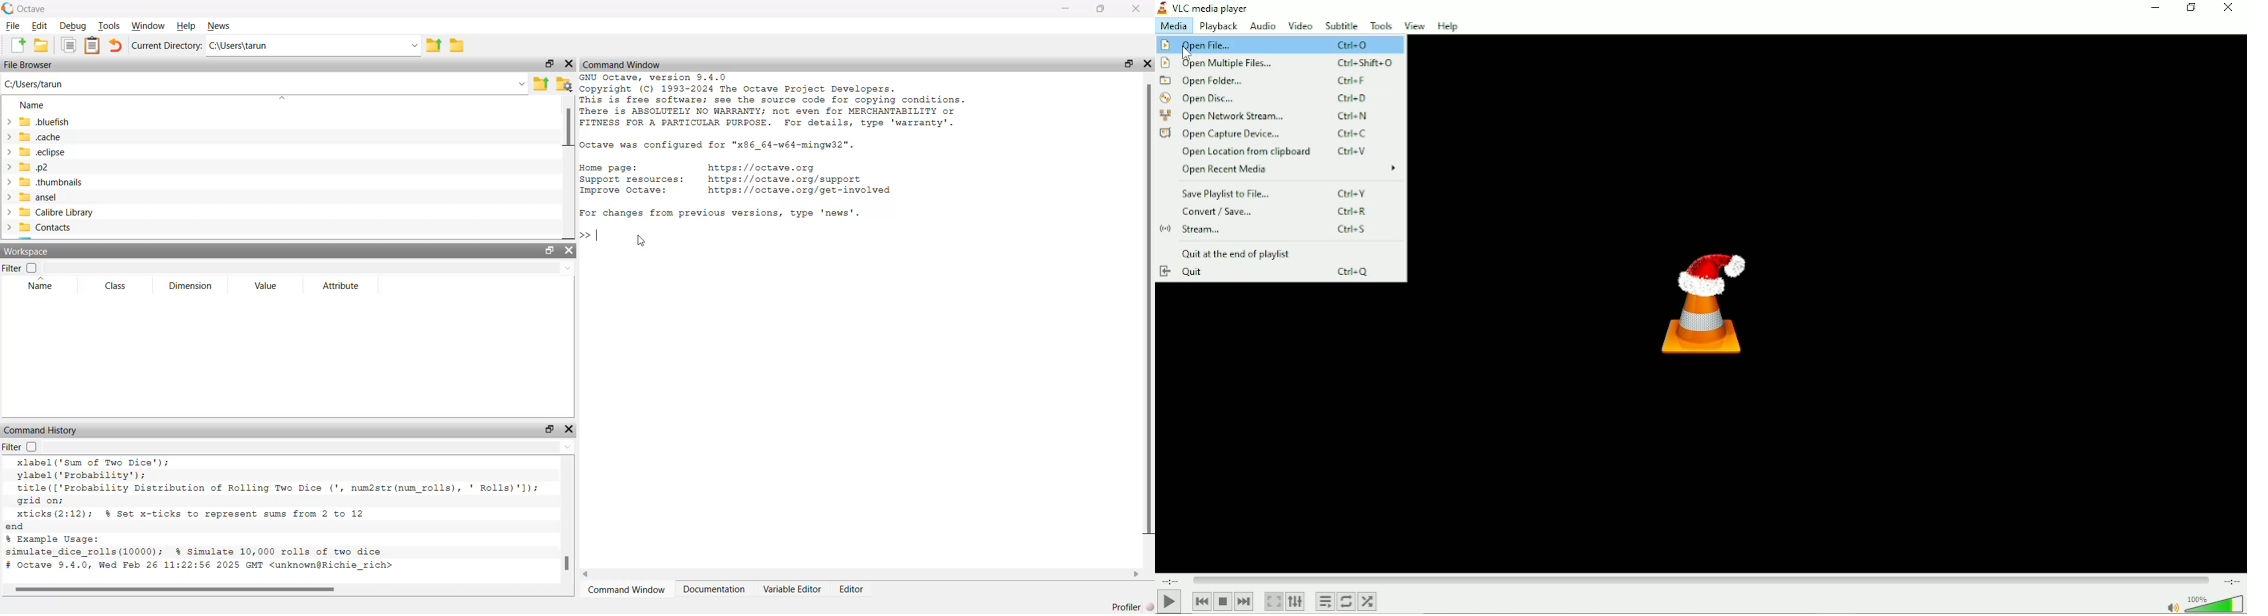 This screenshot has height=616, width=2268. What do you see at coordinates (1281, 63) in the screenshot?
I see `Open multiple files` at bounding box center [1281, 63].